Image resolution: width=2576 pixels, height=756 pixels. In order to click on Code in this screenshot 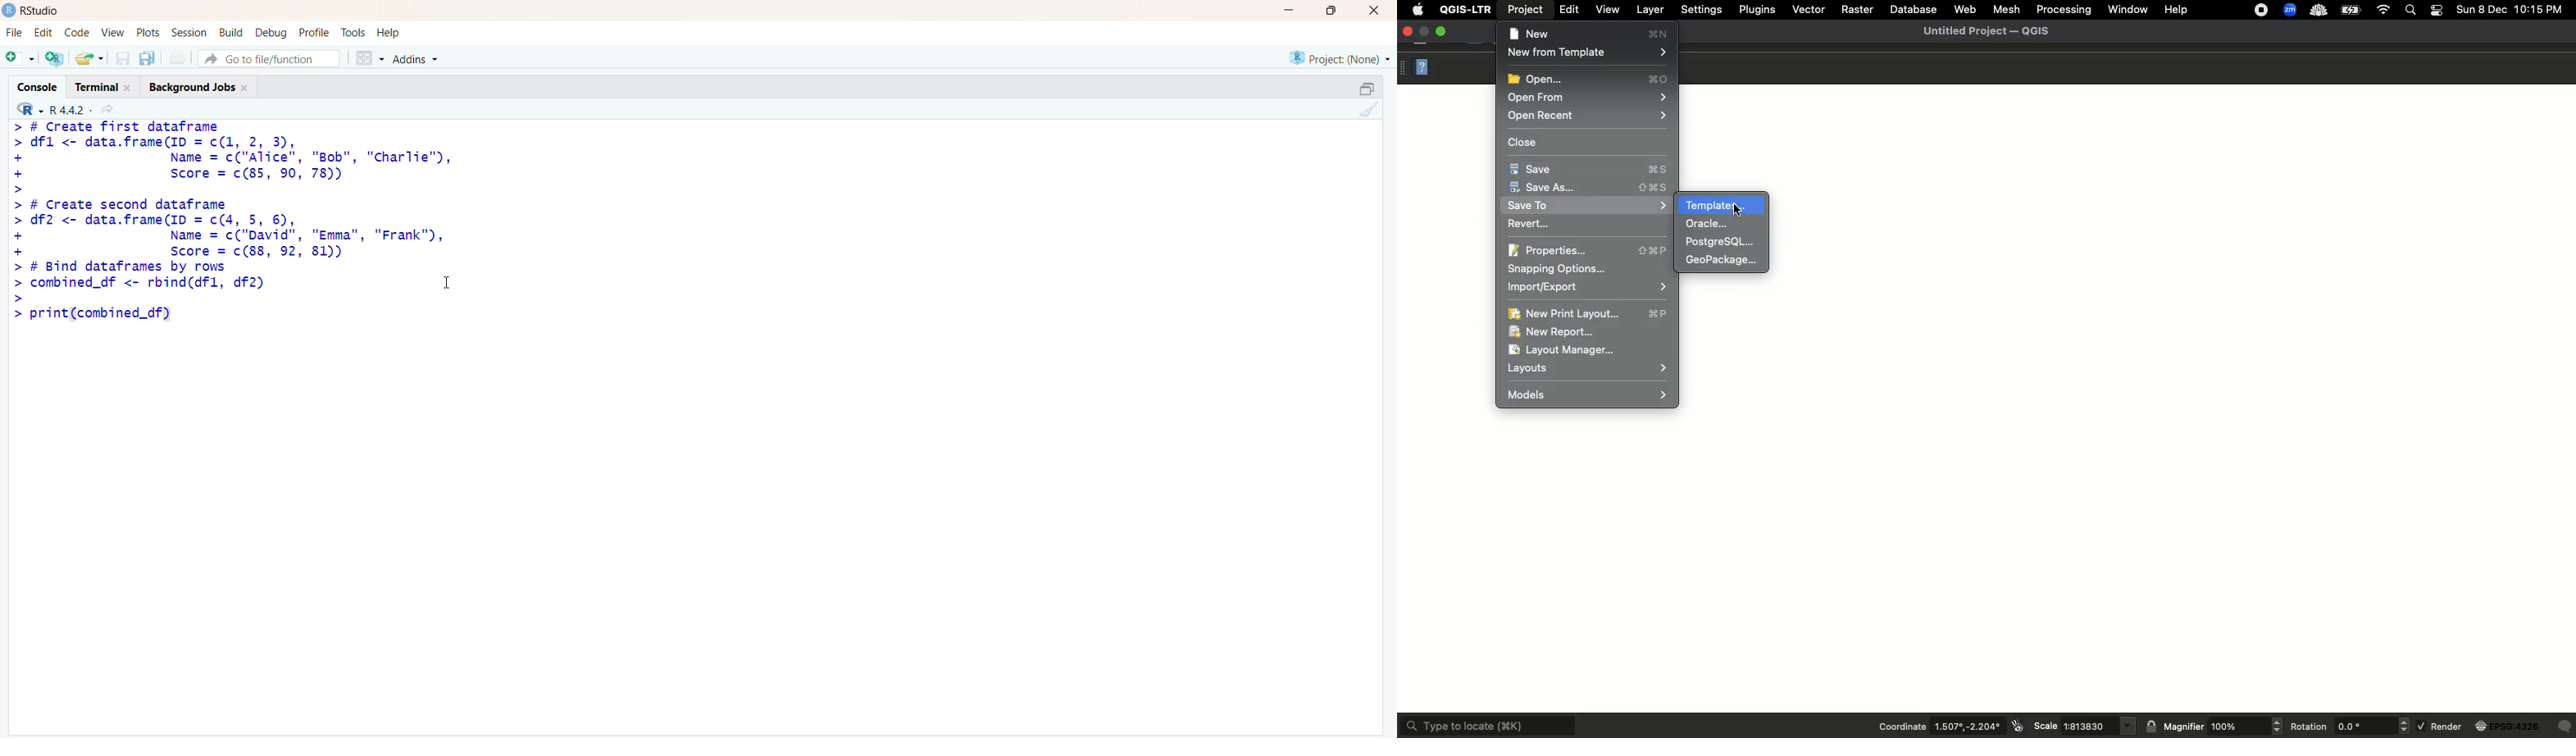, I will do `click(76, 32)`.